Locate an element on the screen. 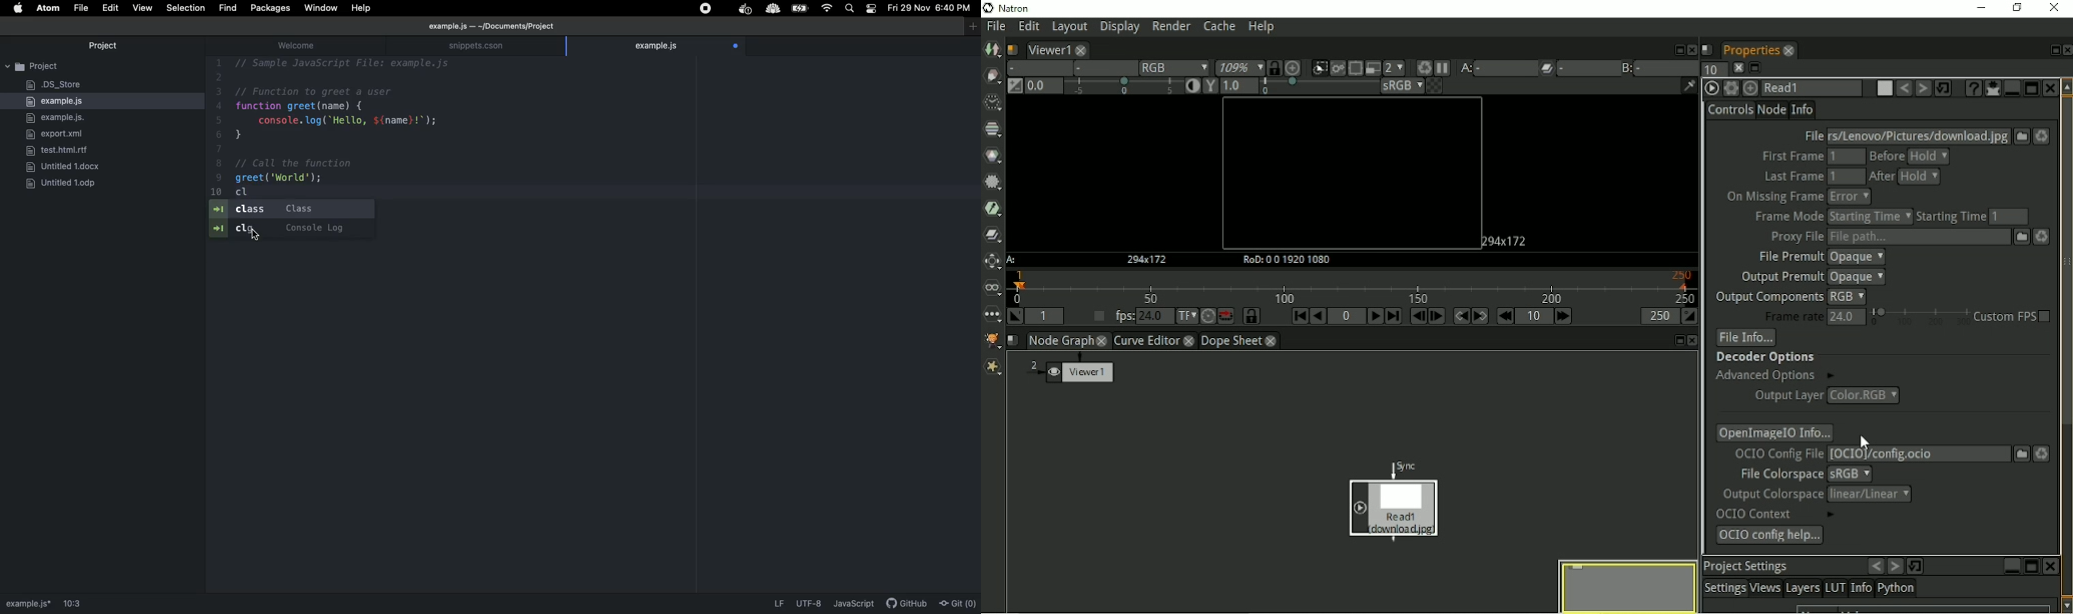 The width and height of the screenshot is (2100, 616). Git is located at coordinates (959, 603).